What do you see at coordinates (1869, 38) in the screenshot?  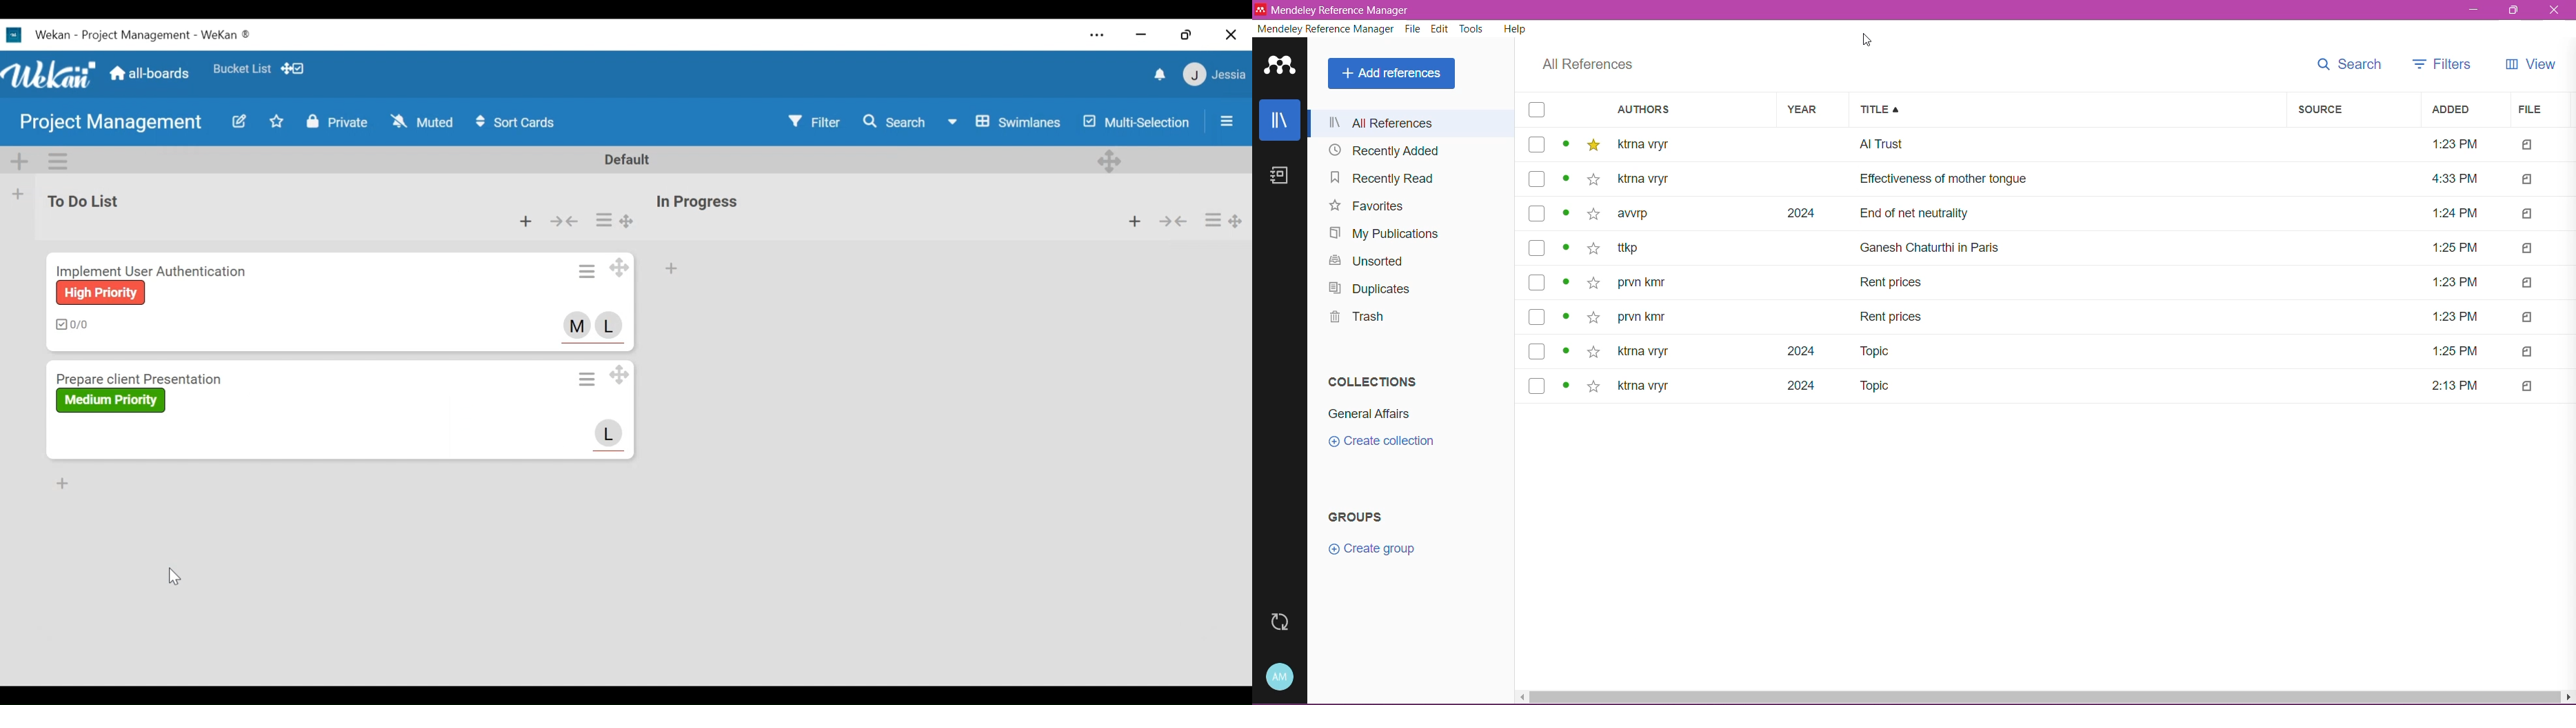 I see `Cursor` at bounding box center [1869, 38].